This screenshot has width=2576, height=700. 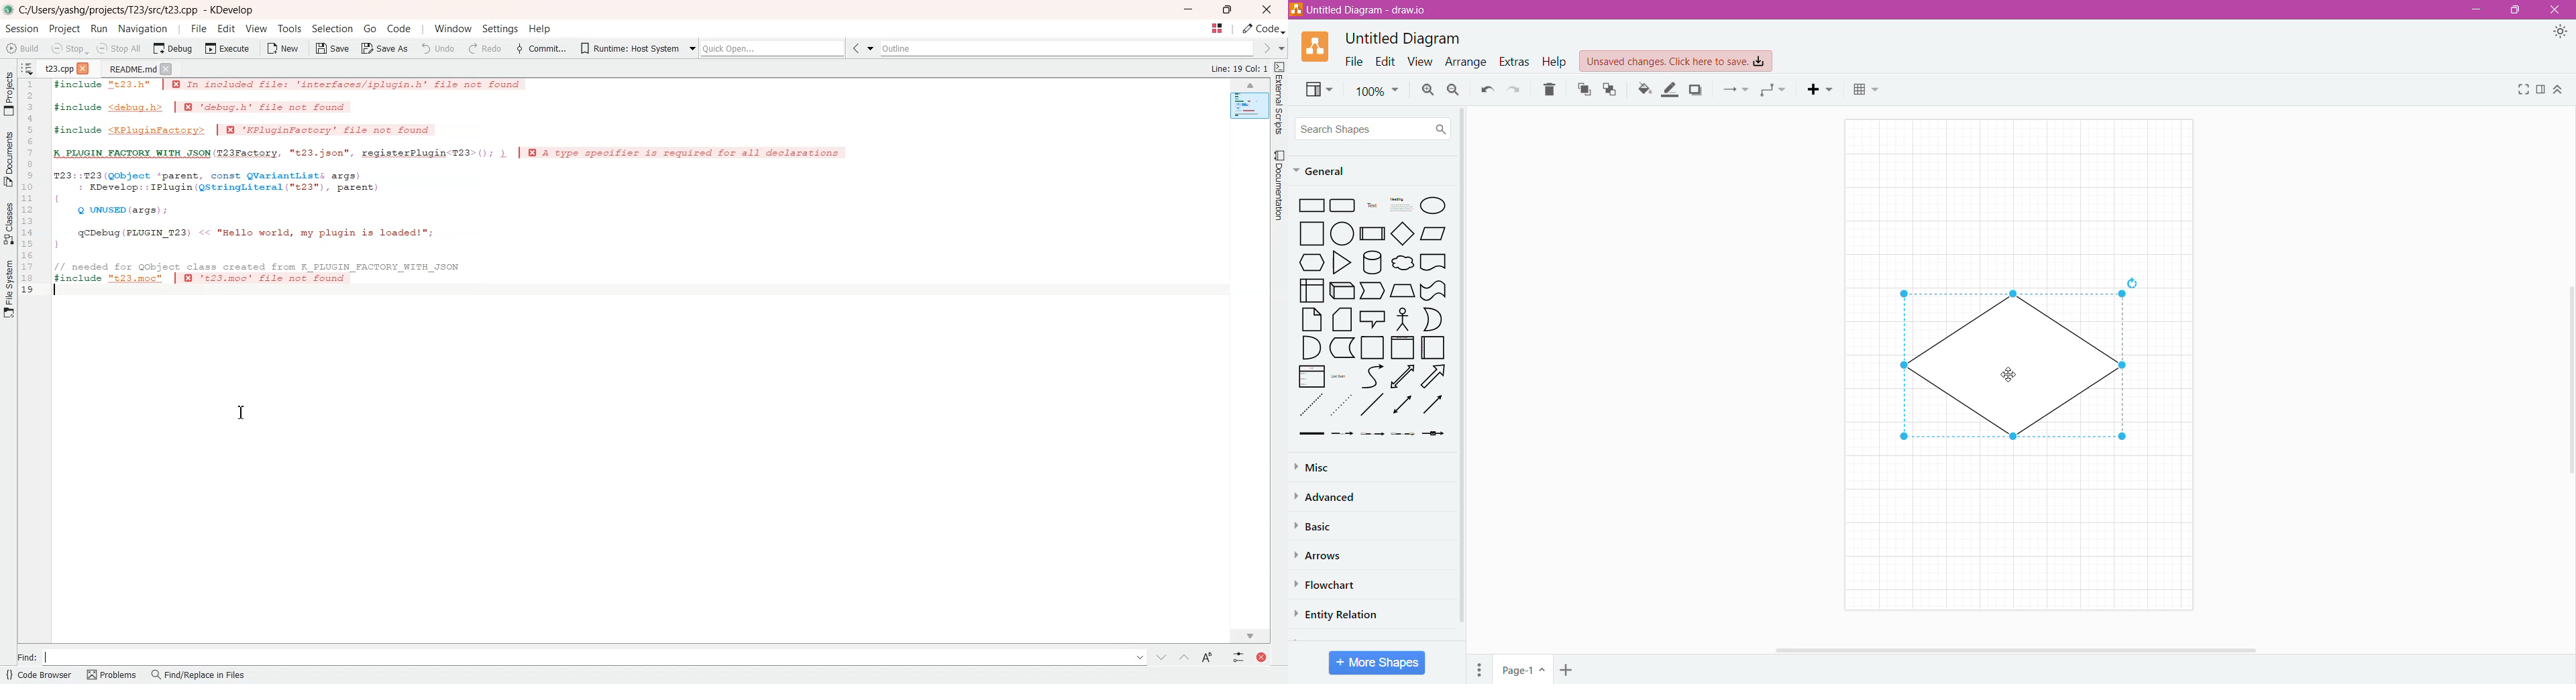 What do you see at coordinates (2012, 368) in the screenshot?
I see `Available shape on the Canvas` at bounding box center [2012, 368].